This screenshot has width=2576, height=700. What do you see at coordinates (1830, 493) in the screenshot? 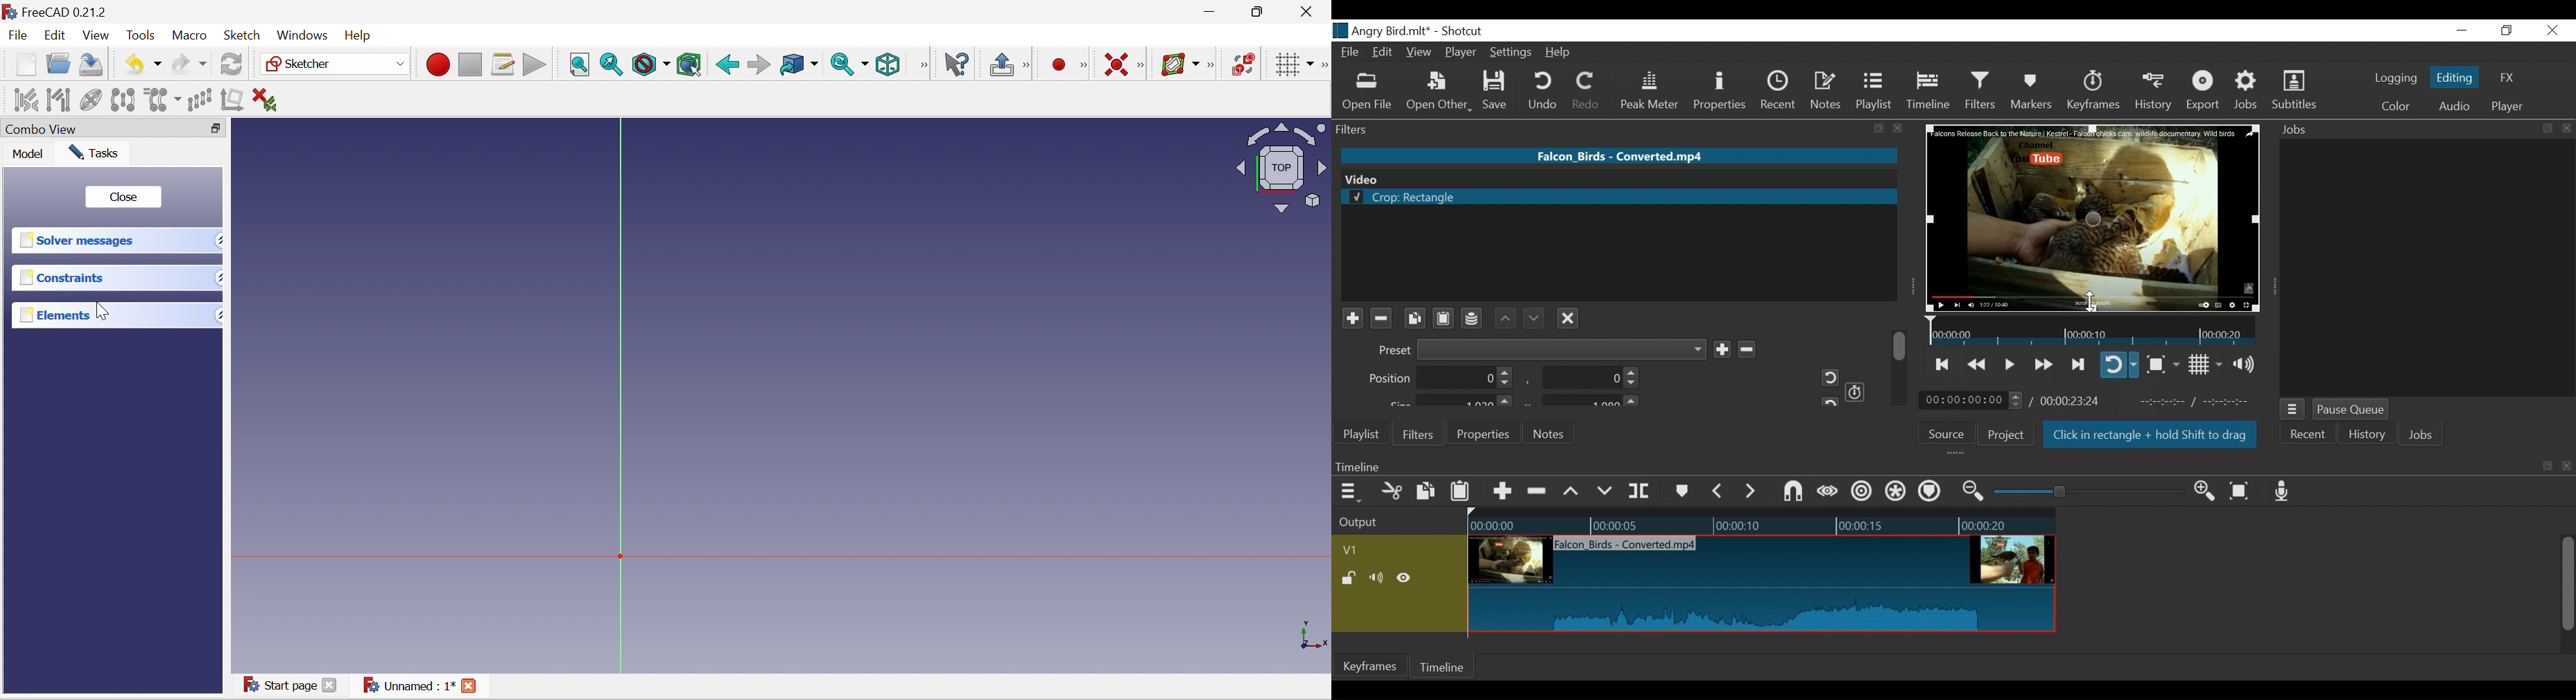
I see `Scrub while dragging` at bounding box center [1830, 493].